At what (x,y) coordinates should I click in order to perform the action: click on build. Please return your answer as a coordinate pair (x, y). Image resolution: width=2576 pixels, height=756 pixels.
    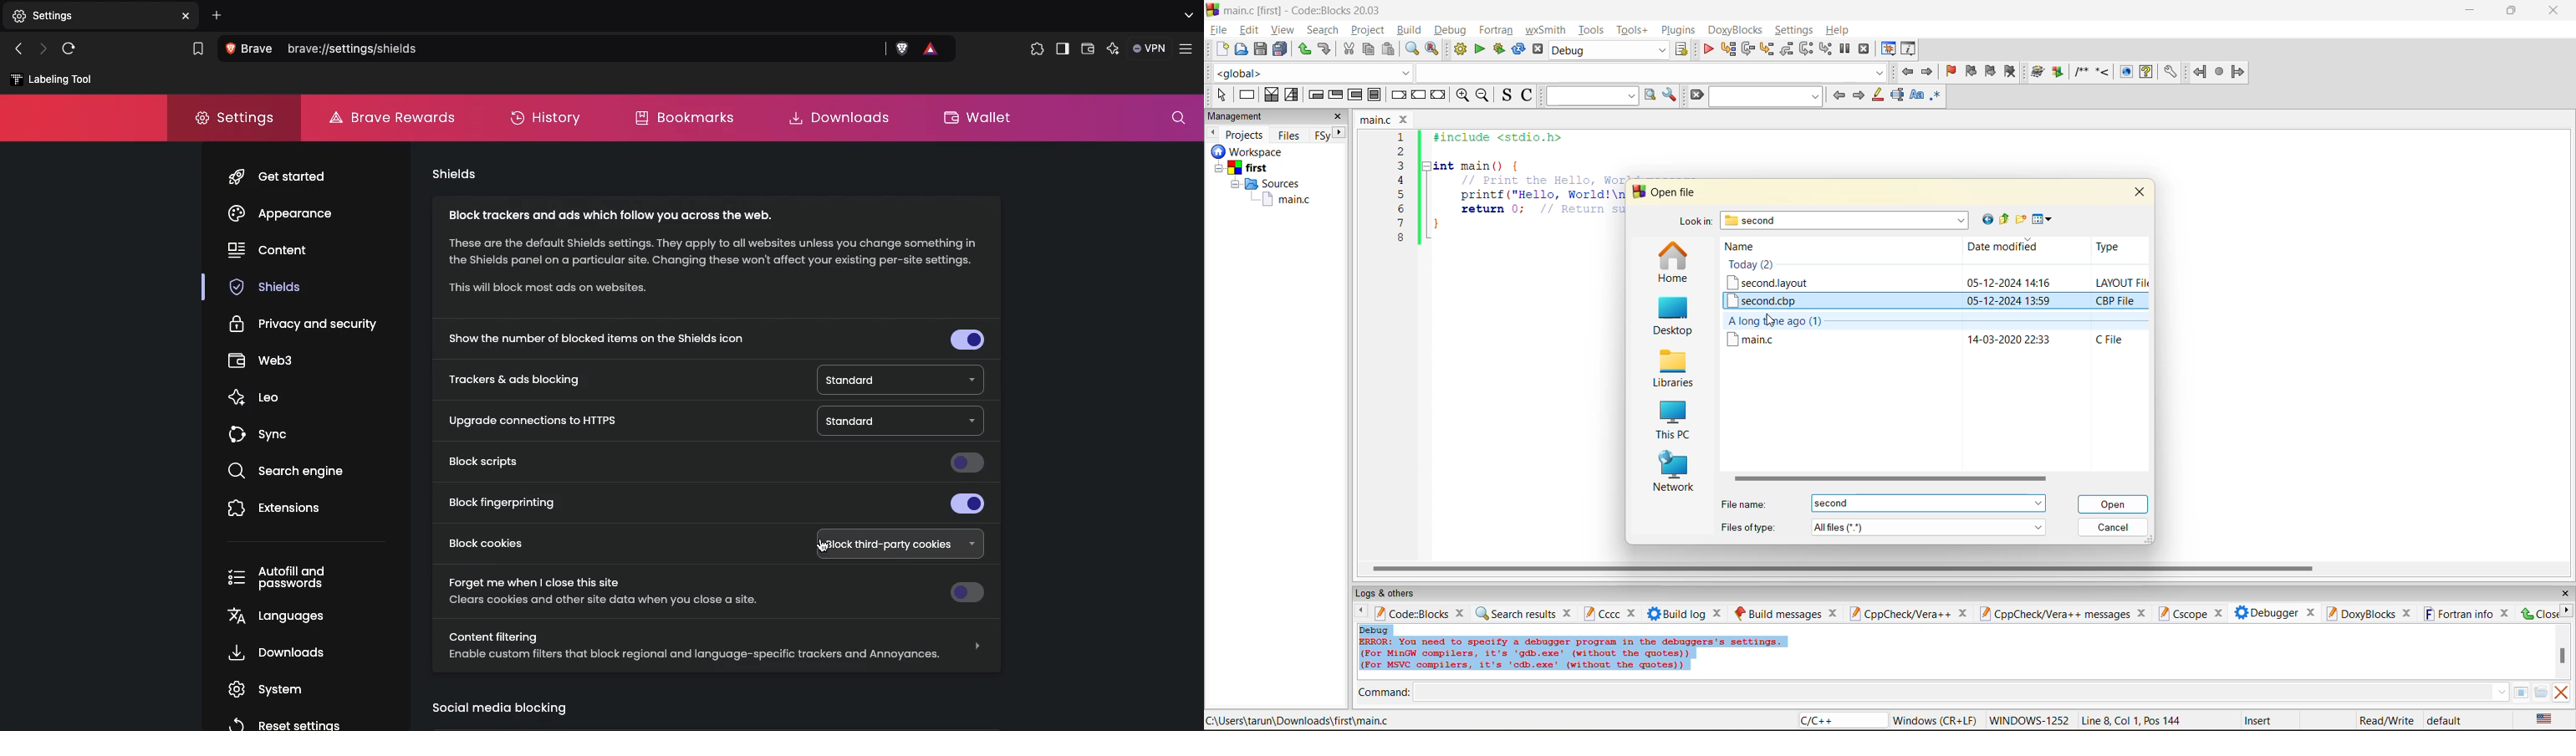
    Looking at the image, I should click on (1408, 29).